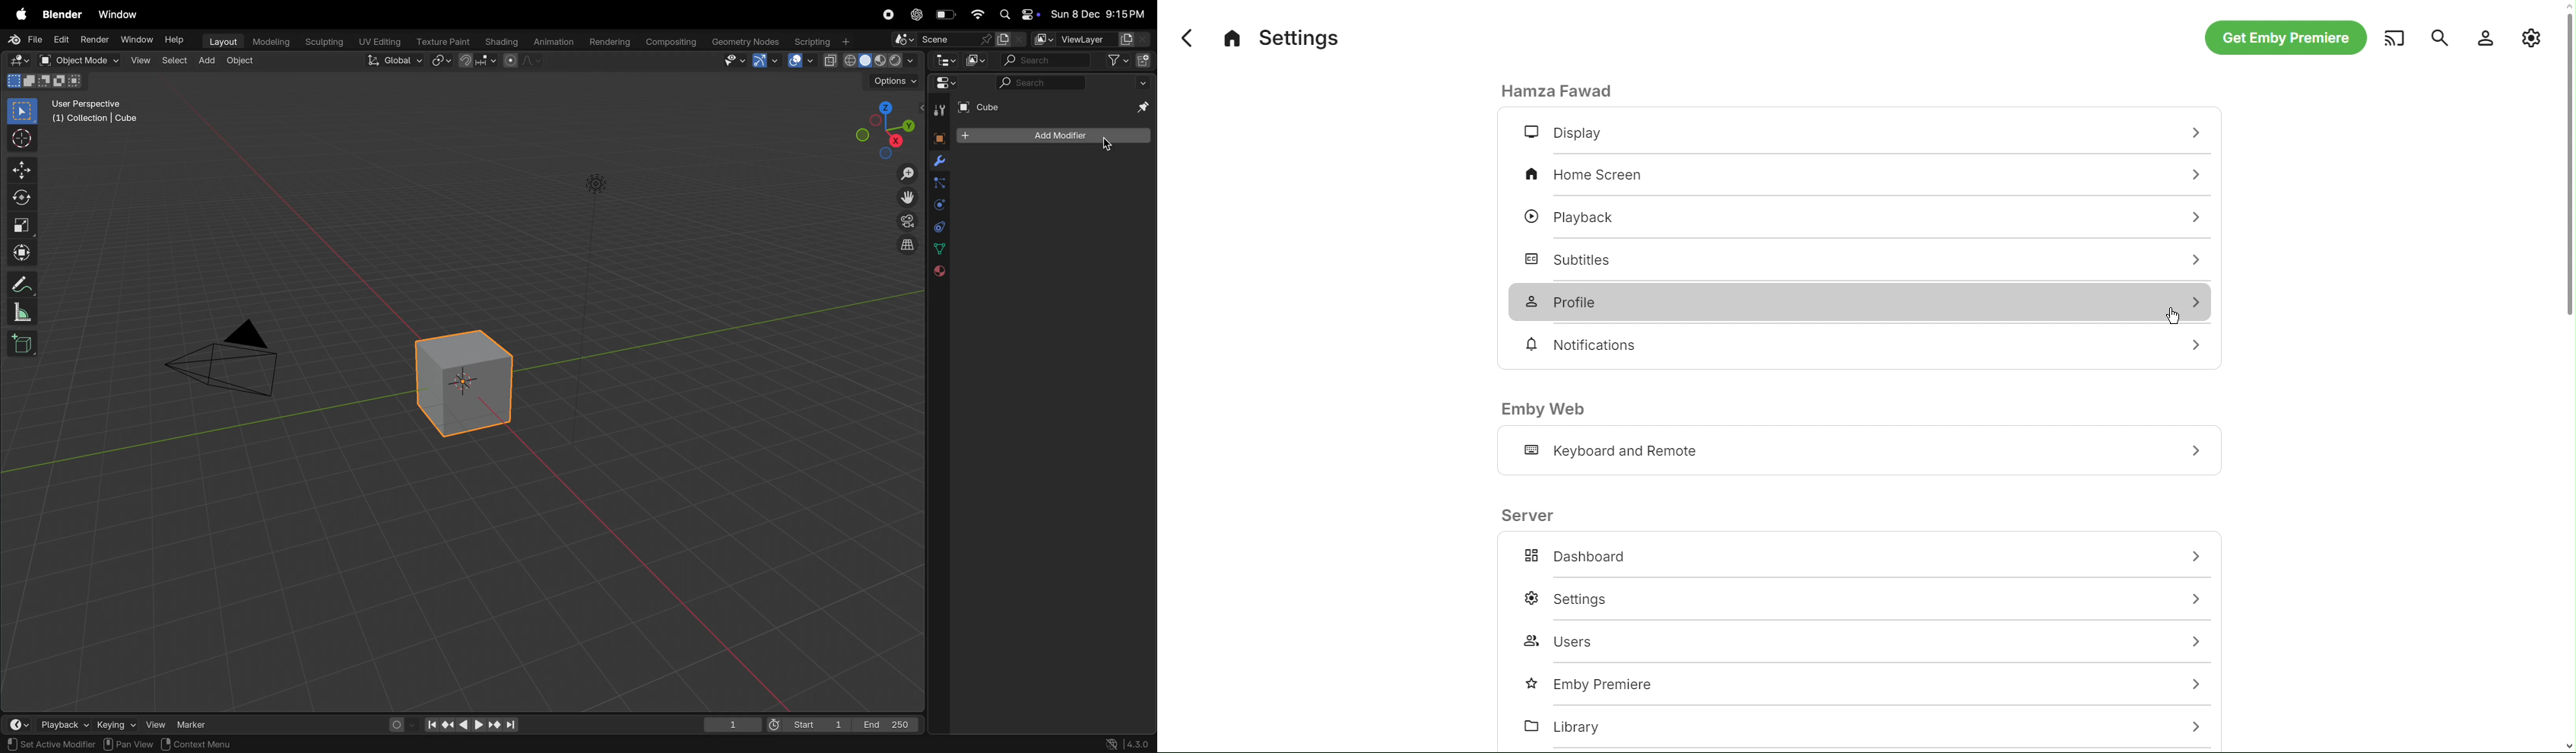  Describe the element at coordinates (1089, 40) in the screenshot. I see `view layer` at that location.